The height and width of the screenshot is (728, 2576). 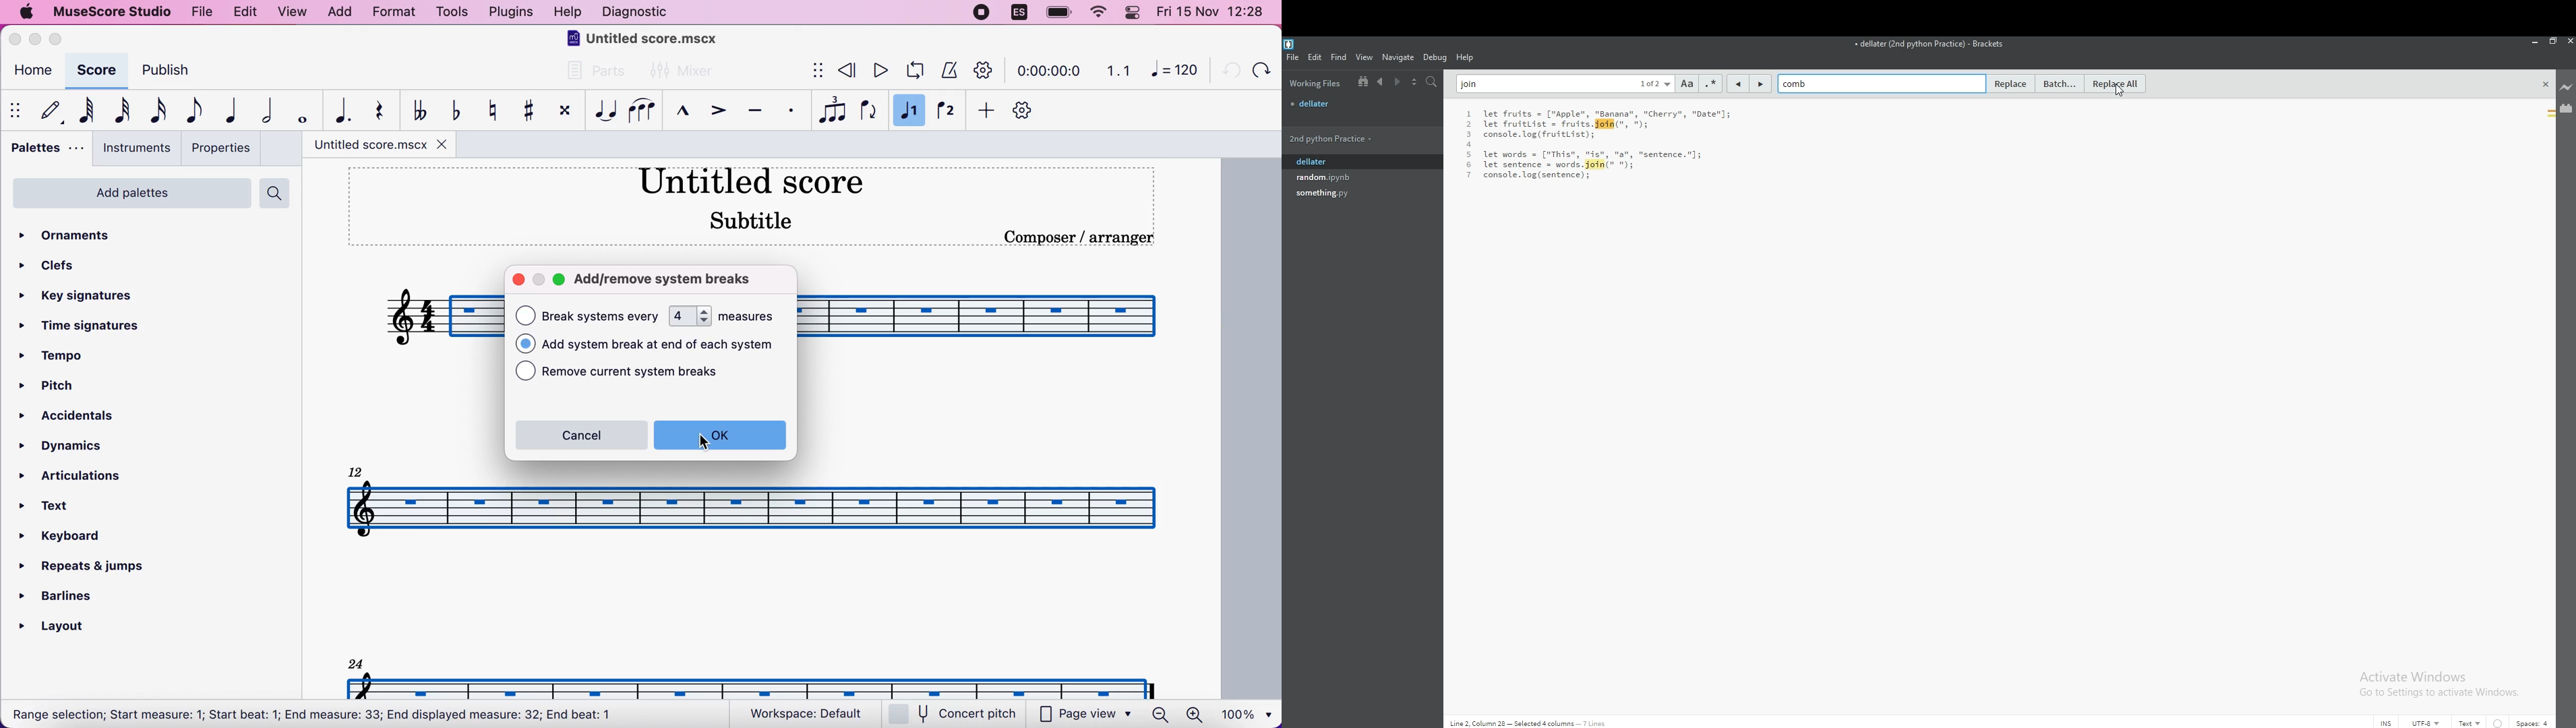 I want to click on checkbox, so click(x=525, y=343).